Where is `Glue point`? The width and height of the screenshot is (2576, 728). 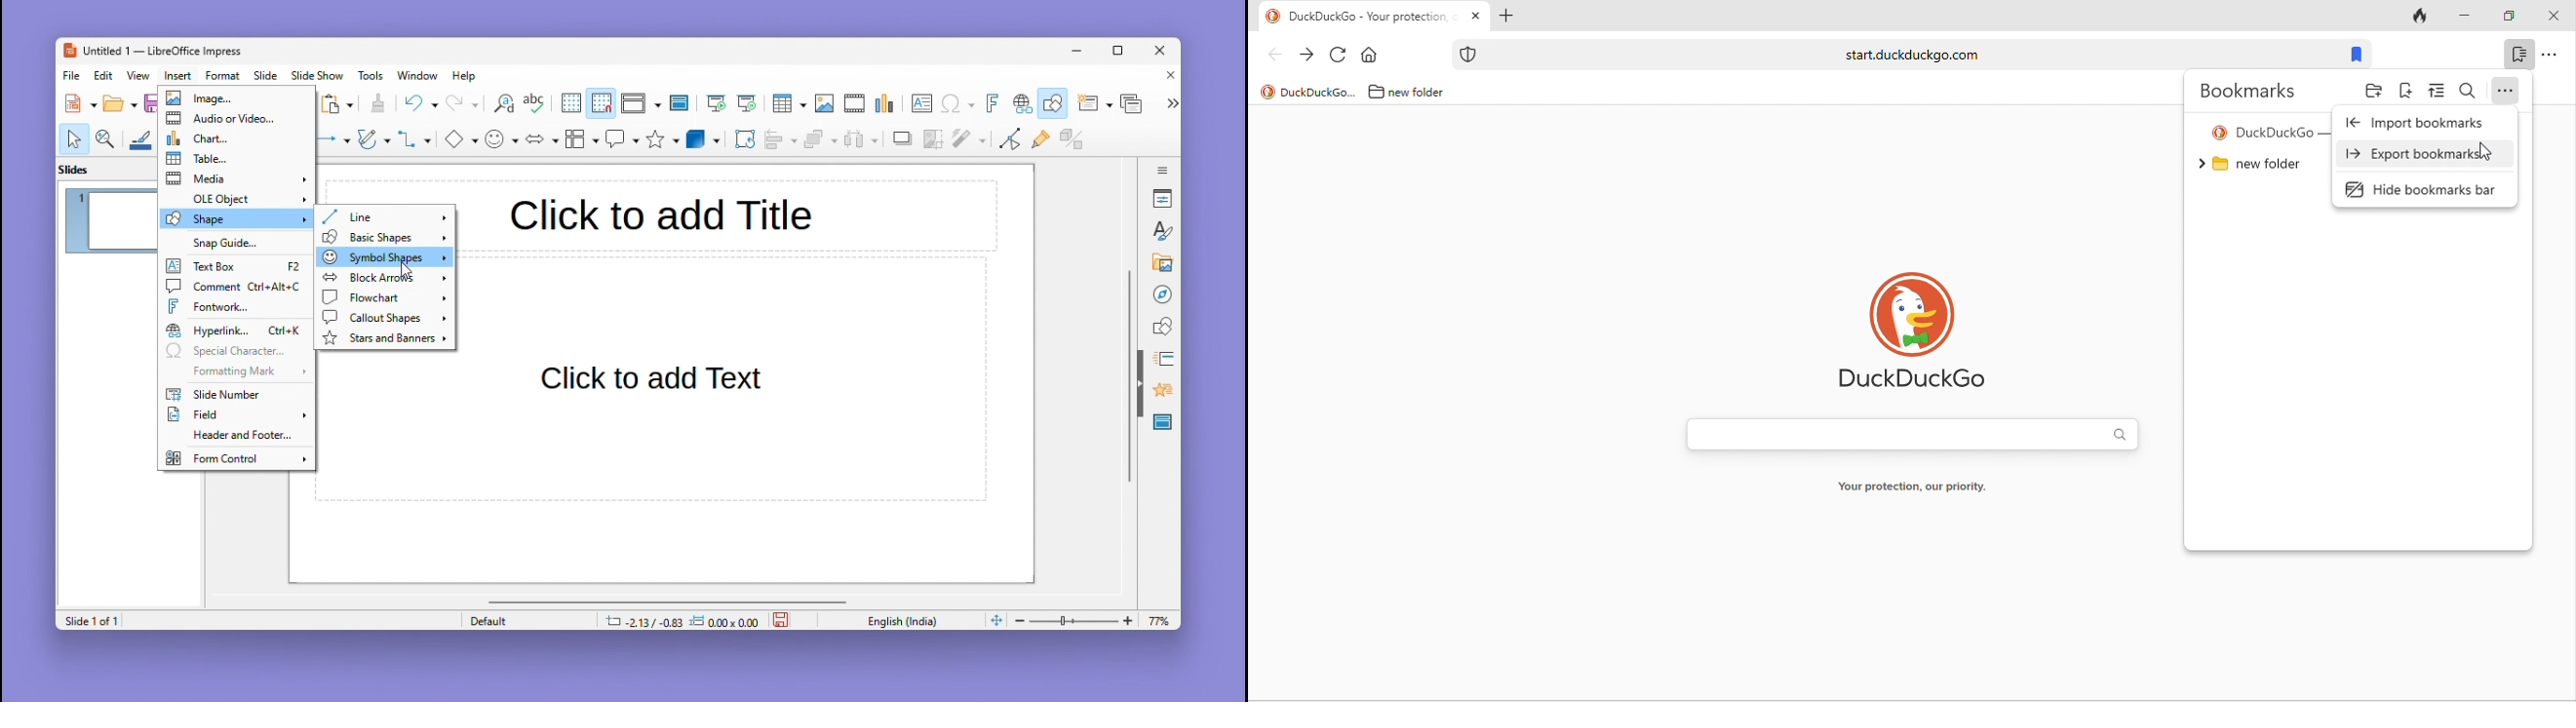 Glue point is located at coordinates (1044, 141).